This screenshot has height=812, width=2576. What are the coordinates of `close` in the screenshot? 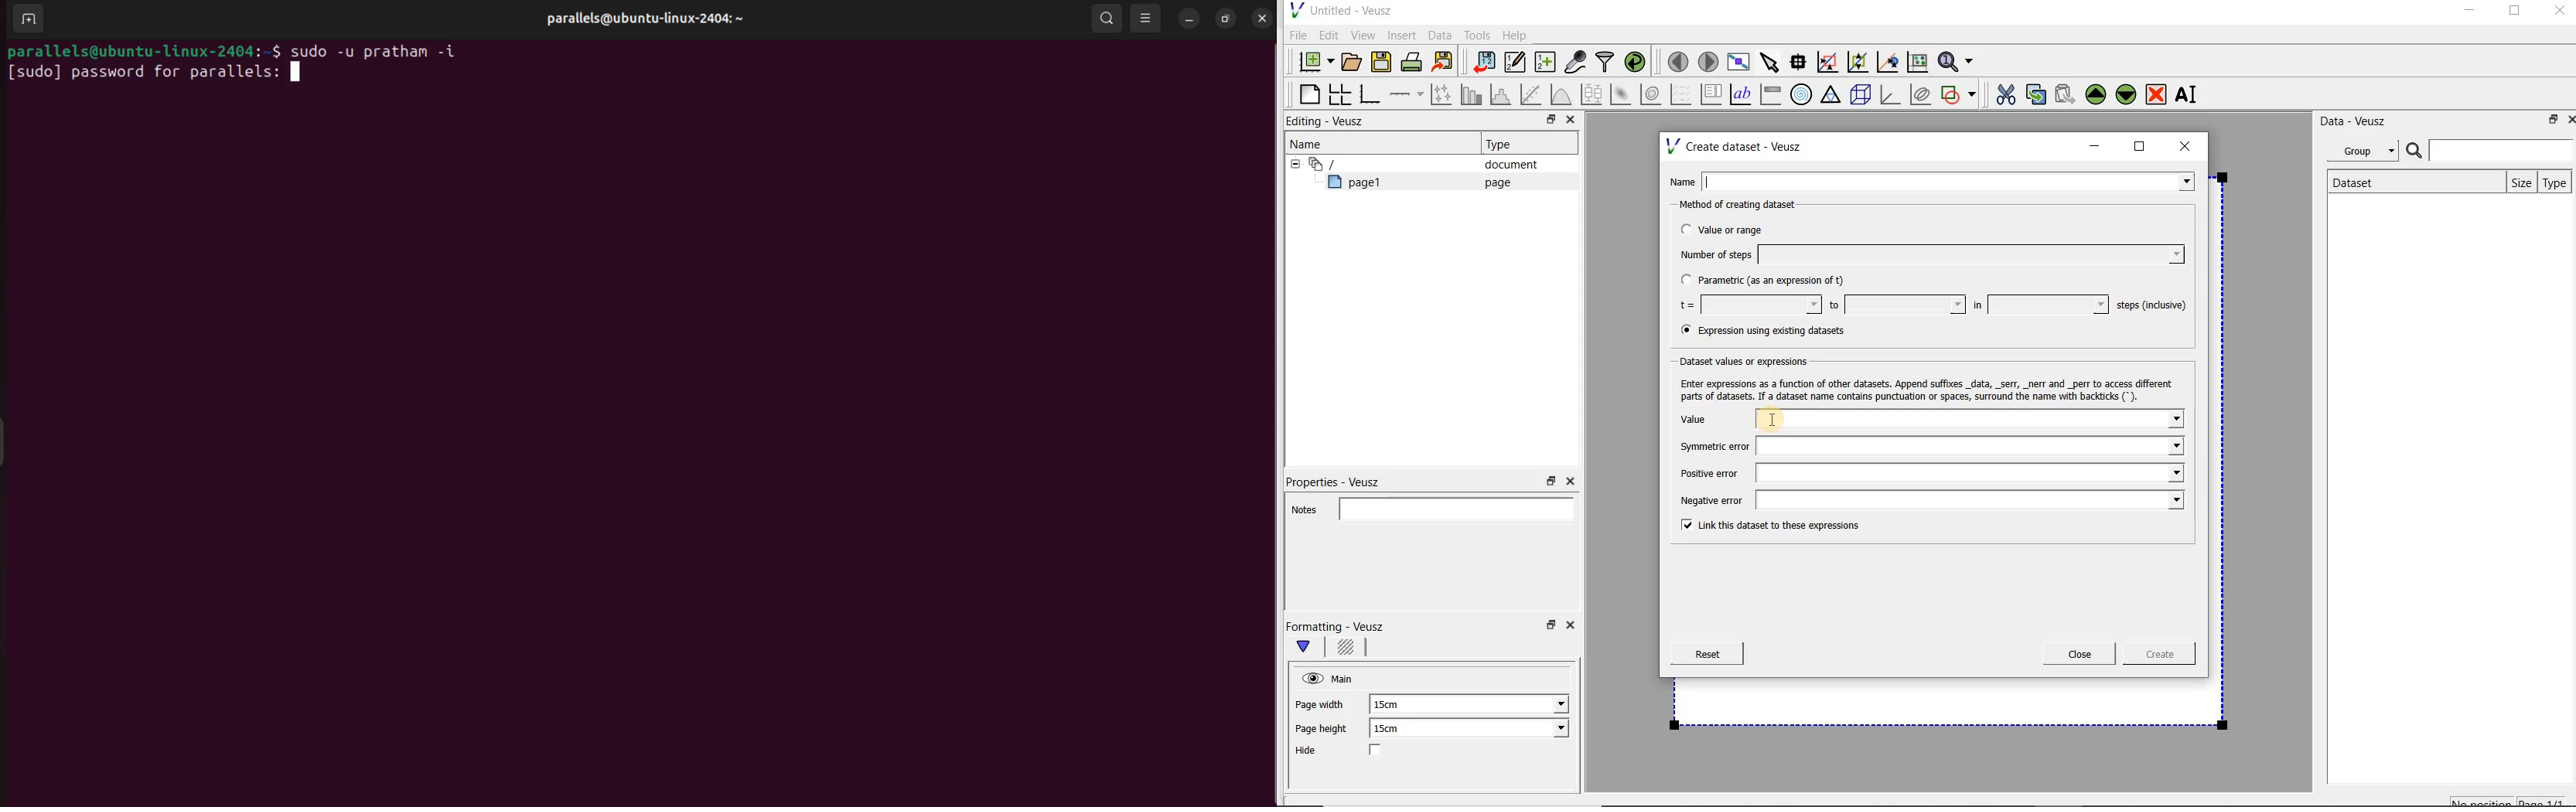 It's located at (2190, 145).